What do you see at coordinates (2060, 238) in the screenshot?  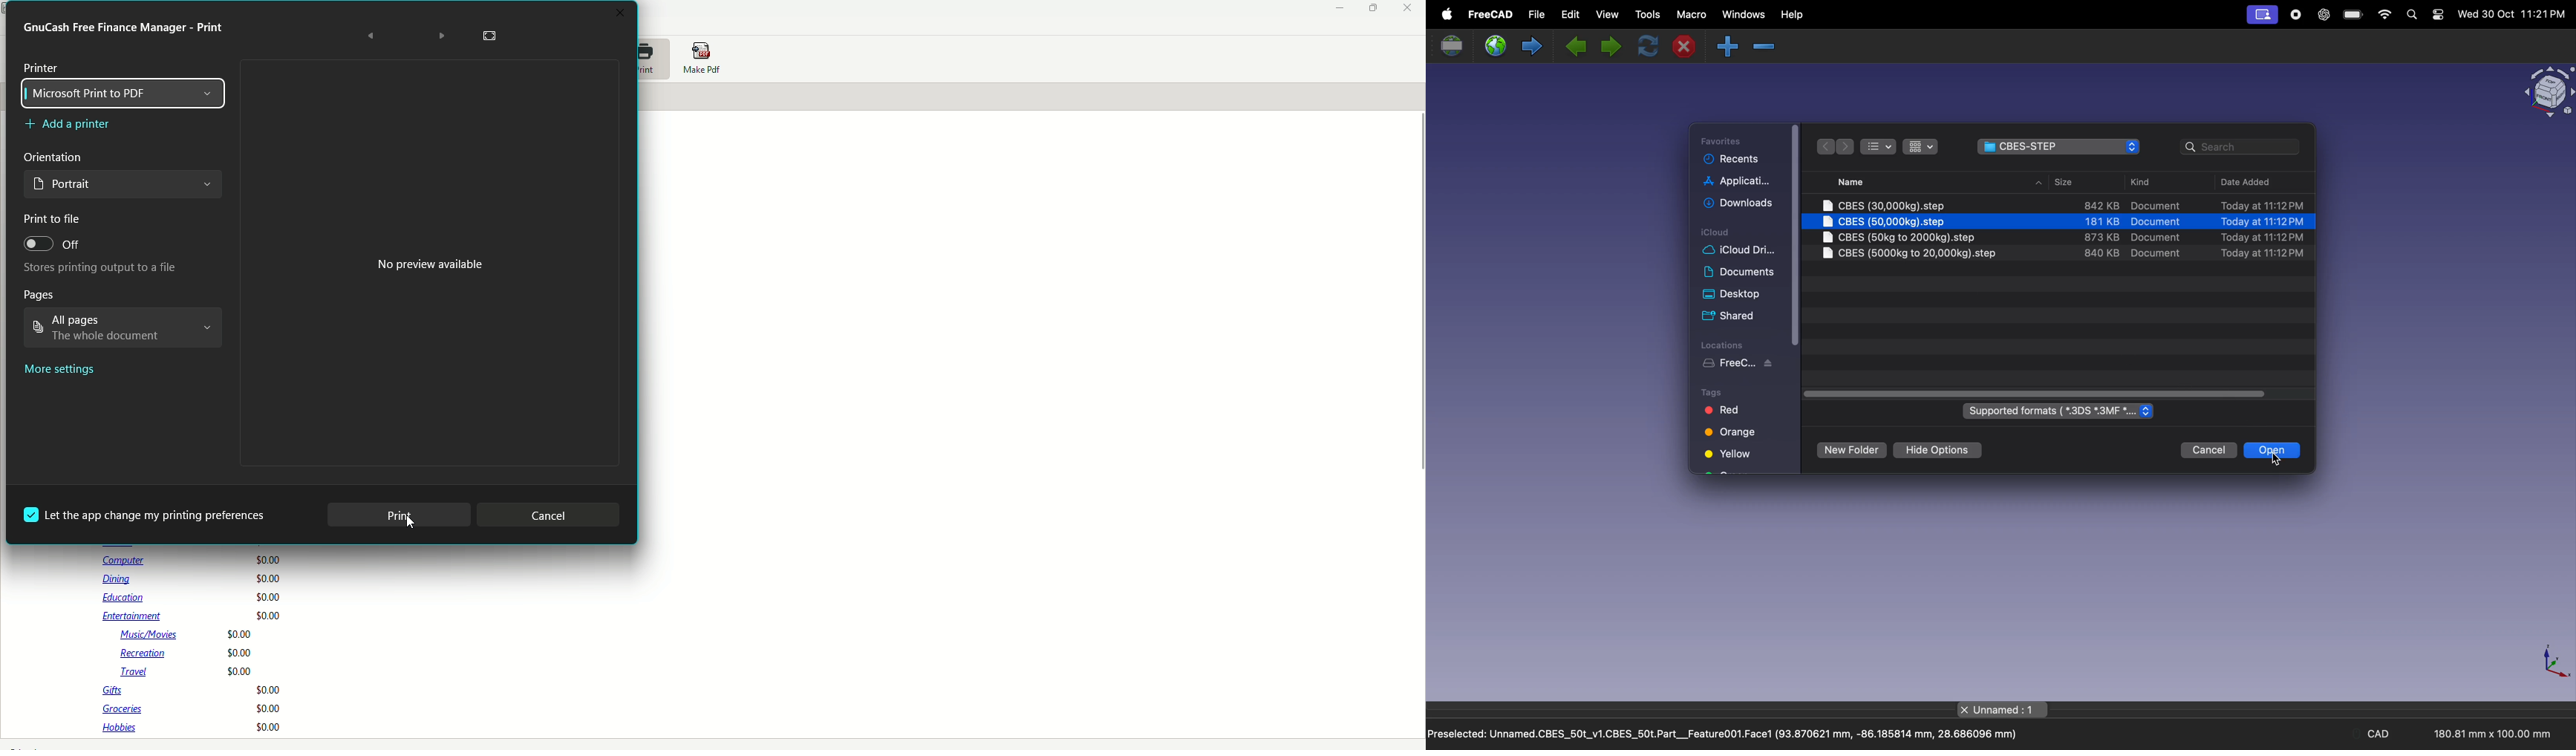 I see `step file 3` at bounding box center [2060, 238].